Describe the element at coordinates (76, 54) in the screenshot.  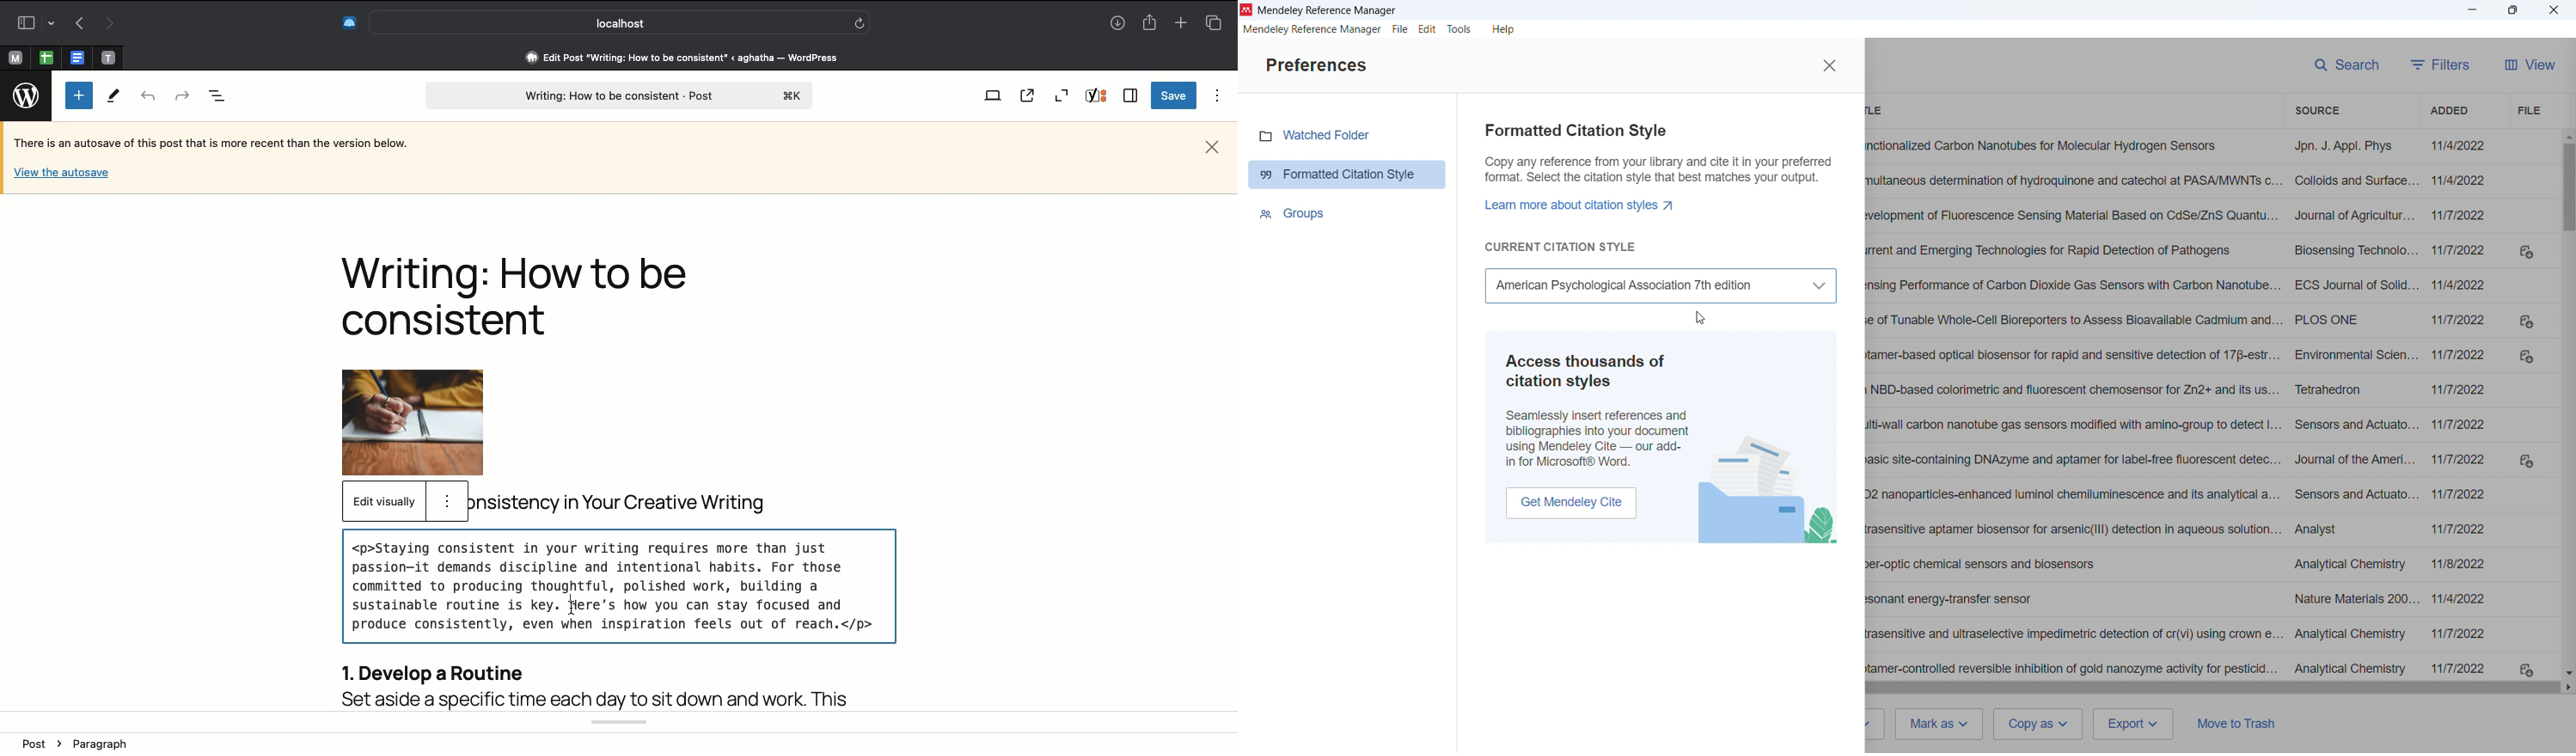
I see `pinned tab, google docs` at that location.